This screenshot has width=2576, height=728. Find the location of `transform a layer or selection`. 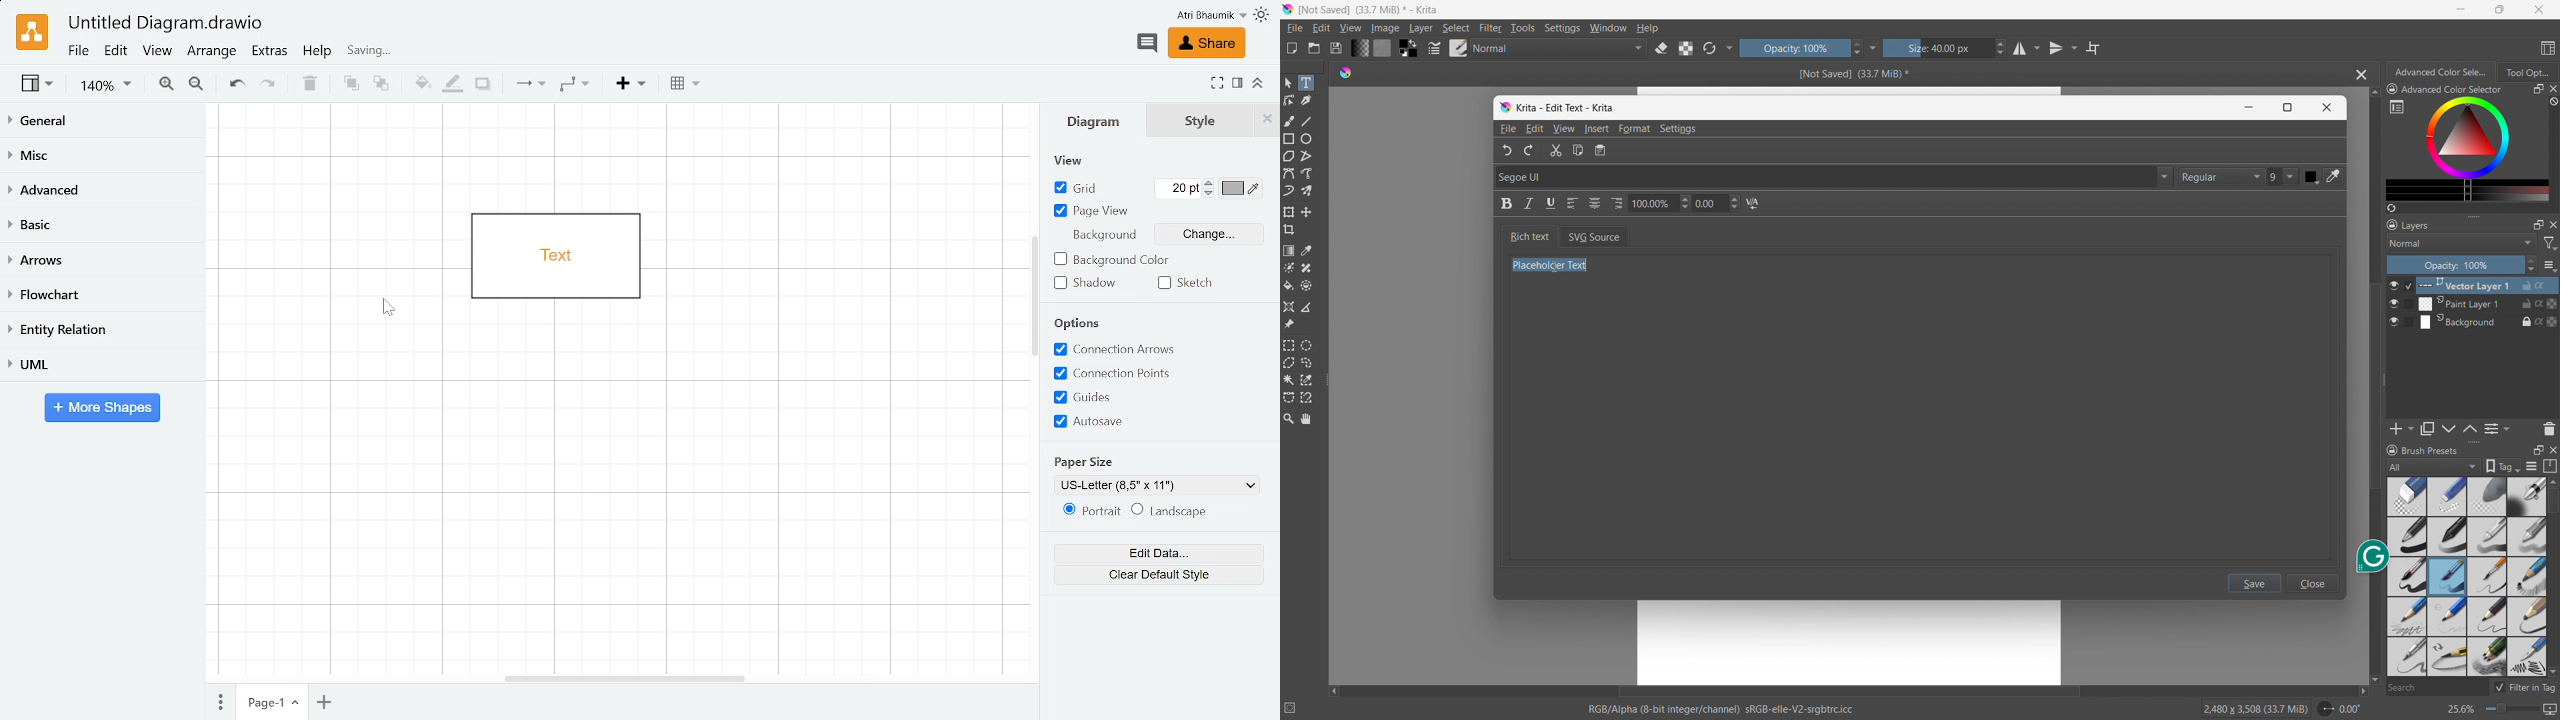

transform a layer or selection is located at coordinates (1289, 212).